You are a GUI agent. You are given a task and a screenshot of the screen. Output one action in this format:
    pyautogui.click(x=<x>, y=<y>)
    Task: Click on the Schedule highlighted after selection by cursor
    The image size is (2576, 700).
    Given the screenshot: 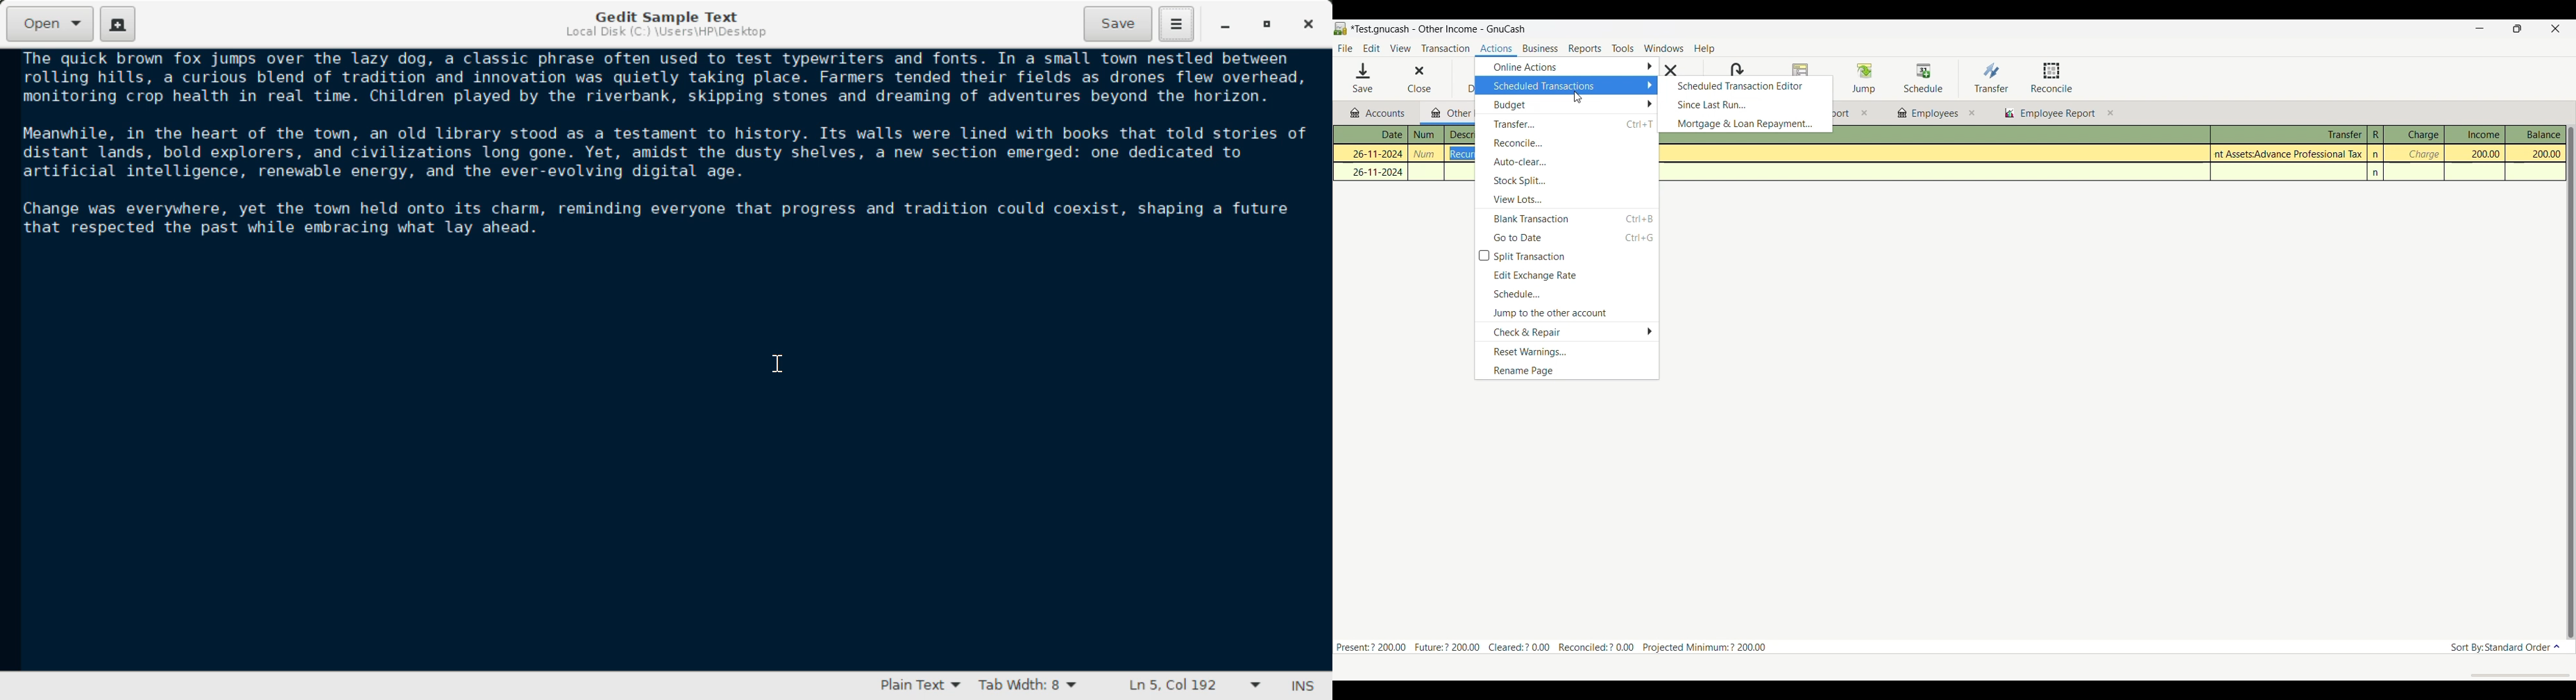 What is the action you would take?
    pyautogui.click(x=1924, y=79)
    